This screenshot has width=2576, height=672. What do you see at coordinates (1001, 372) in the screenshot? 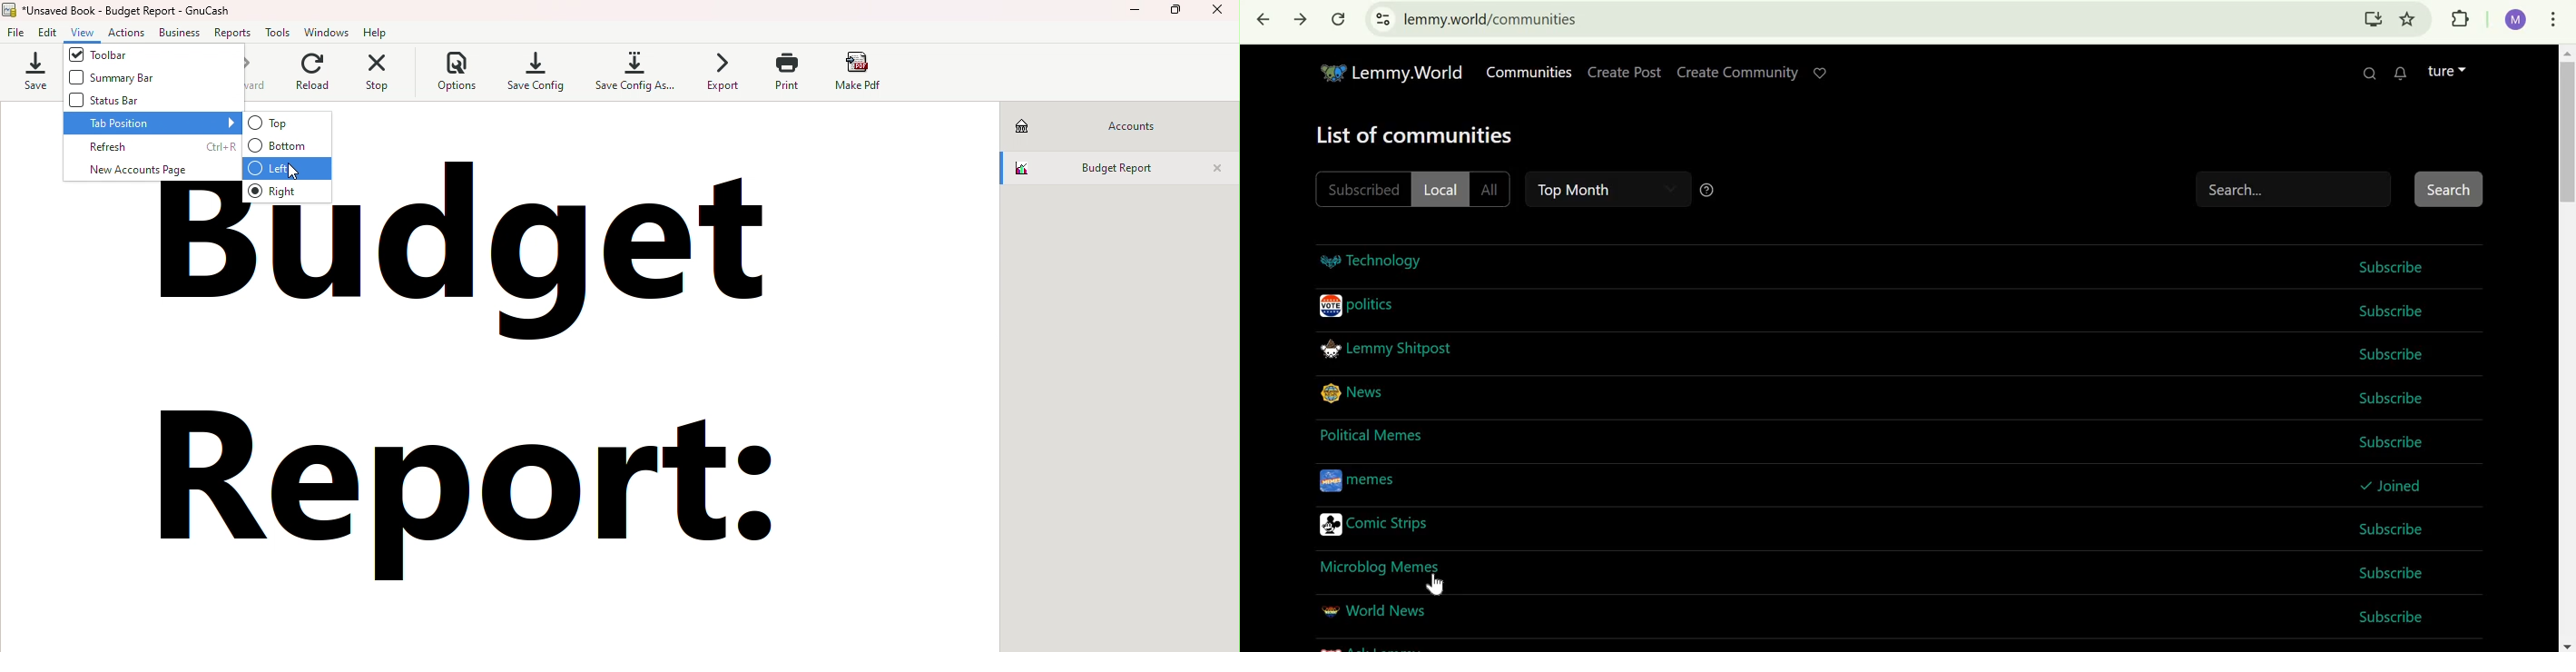
I see `scroll bar` at bounding box center [1001, 372].